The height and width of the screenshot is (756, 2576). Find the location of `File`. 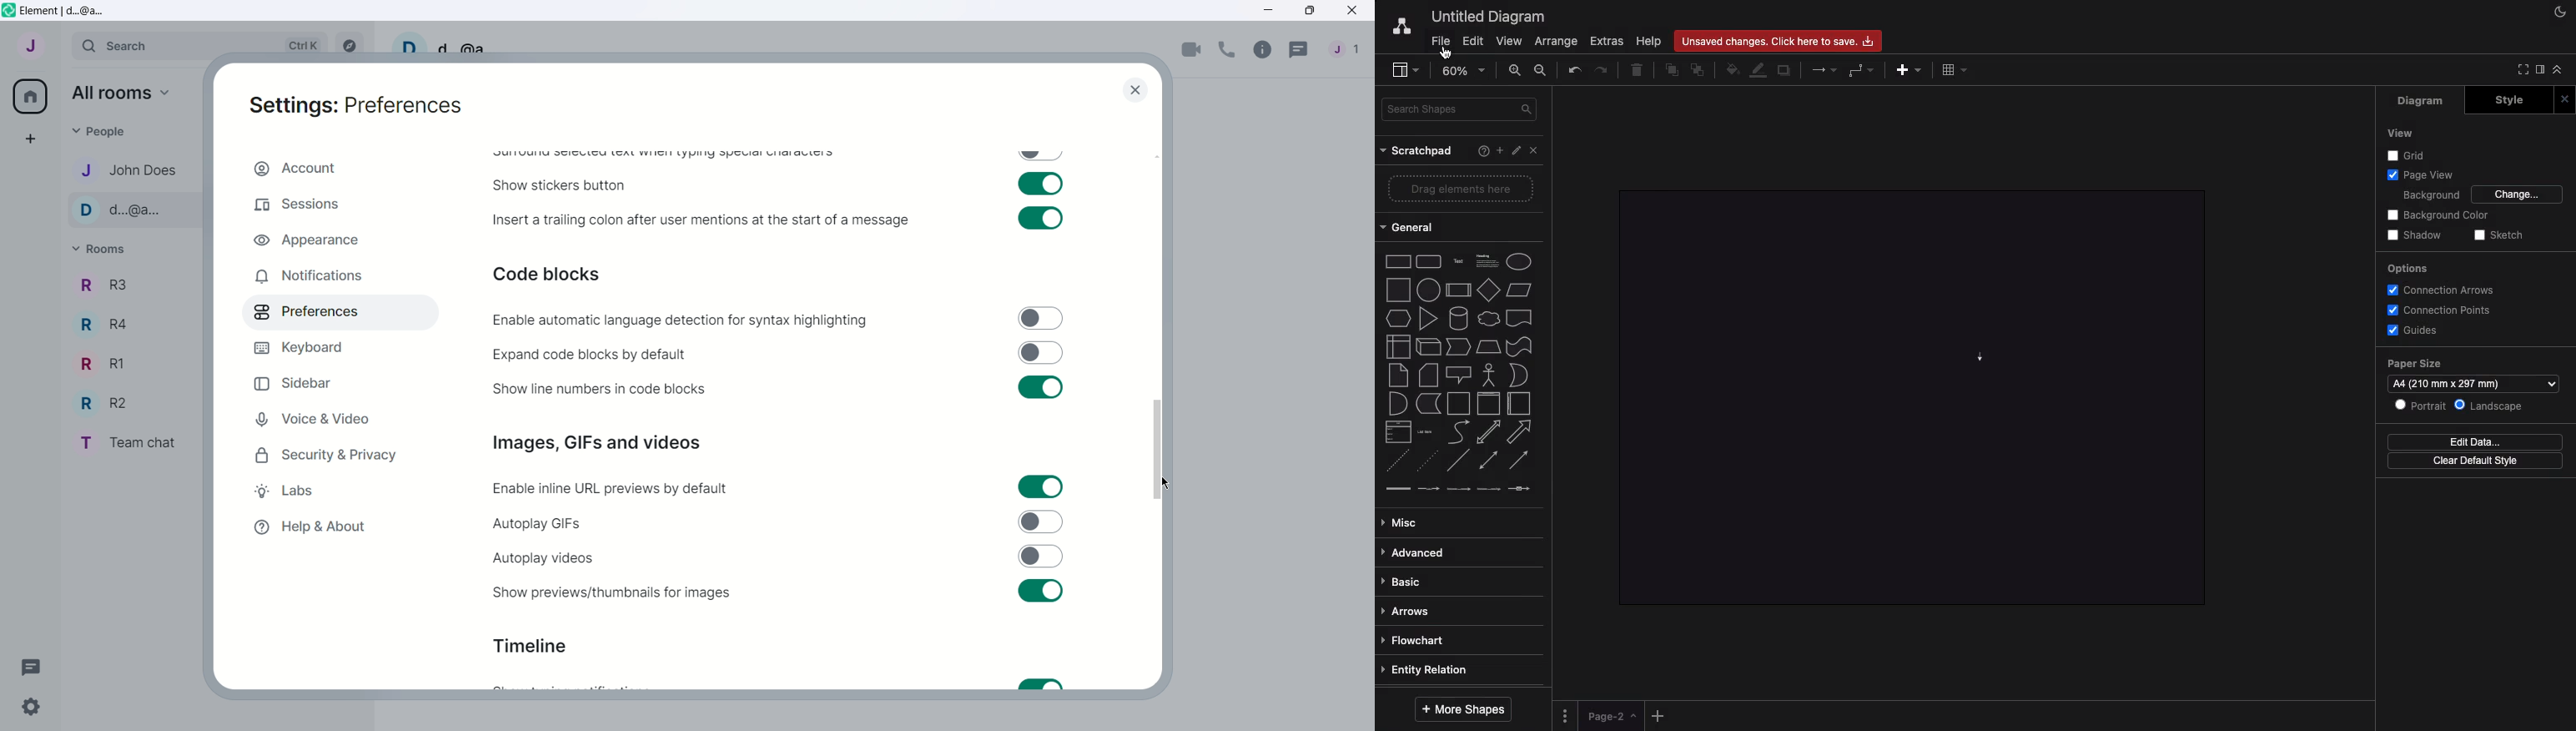

File is located at coordinates (1435, 41).